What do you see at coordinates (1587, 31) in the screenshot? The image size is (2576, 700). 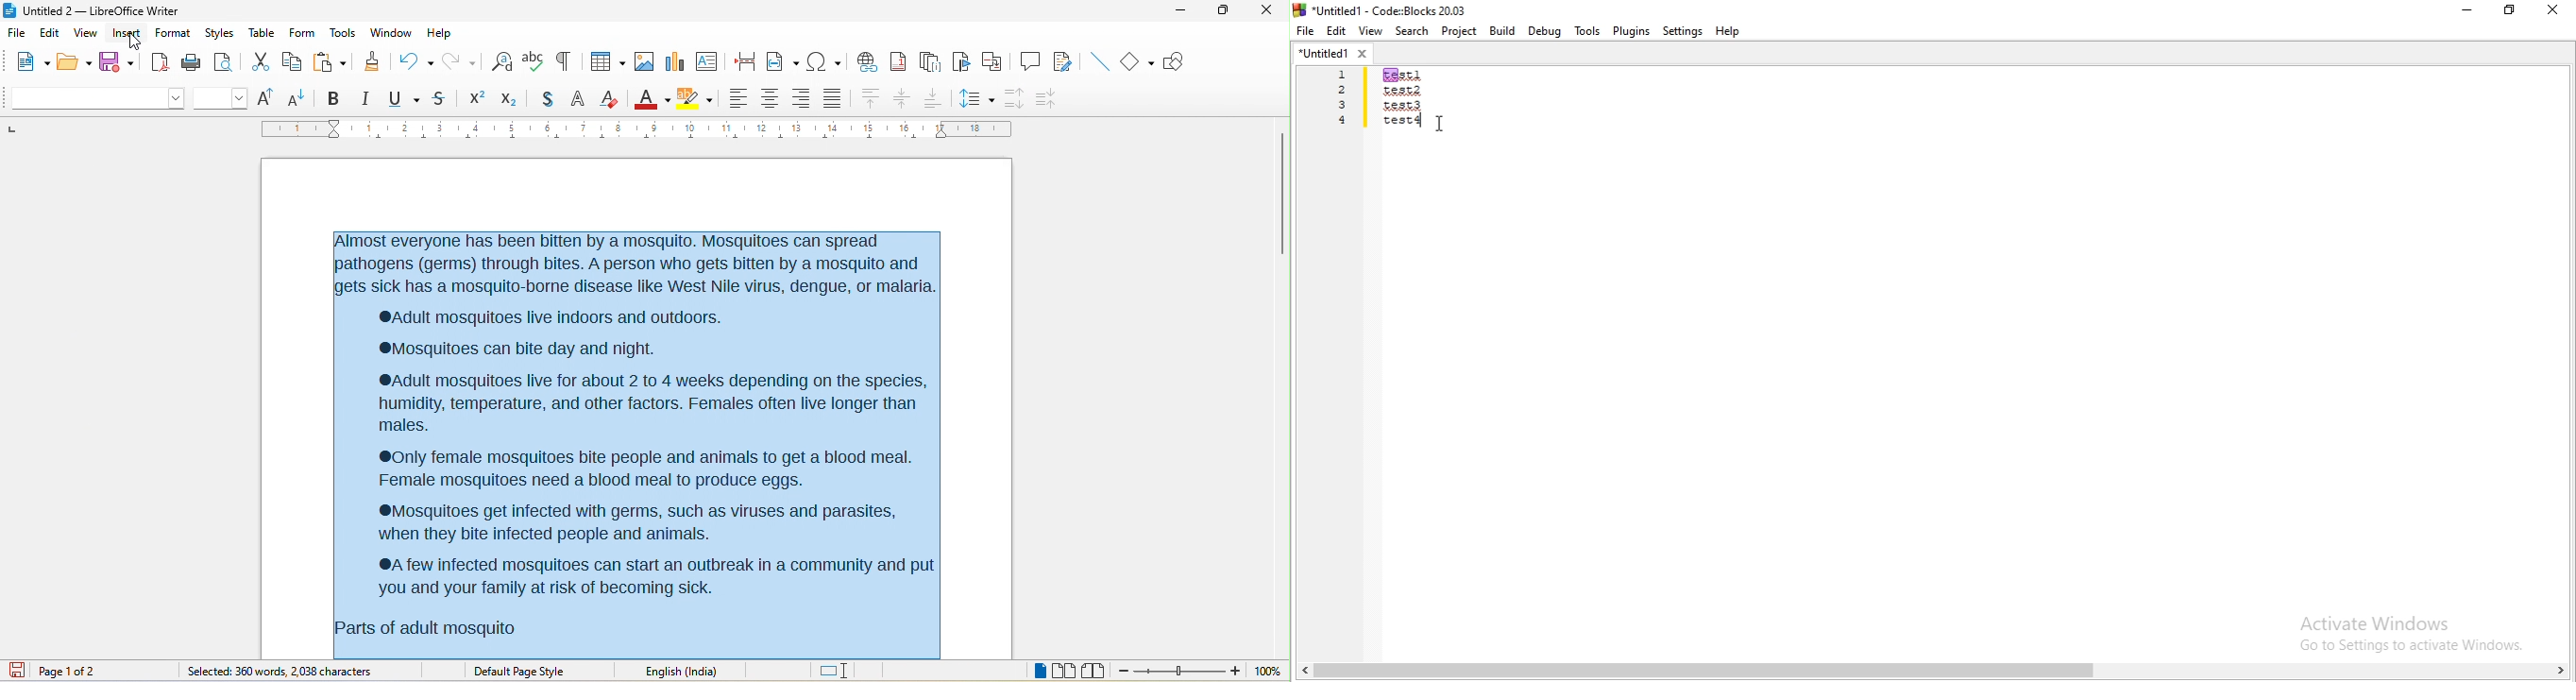 I see `Tools ` at bounding box center [1587, 31].